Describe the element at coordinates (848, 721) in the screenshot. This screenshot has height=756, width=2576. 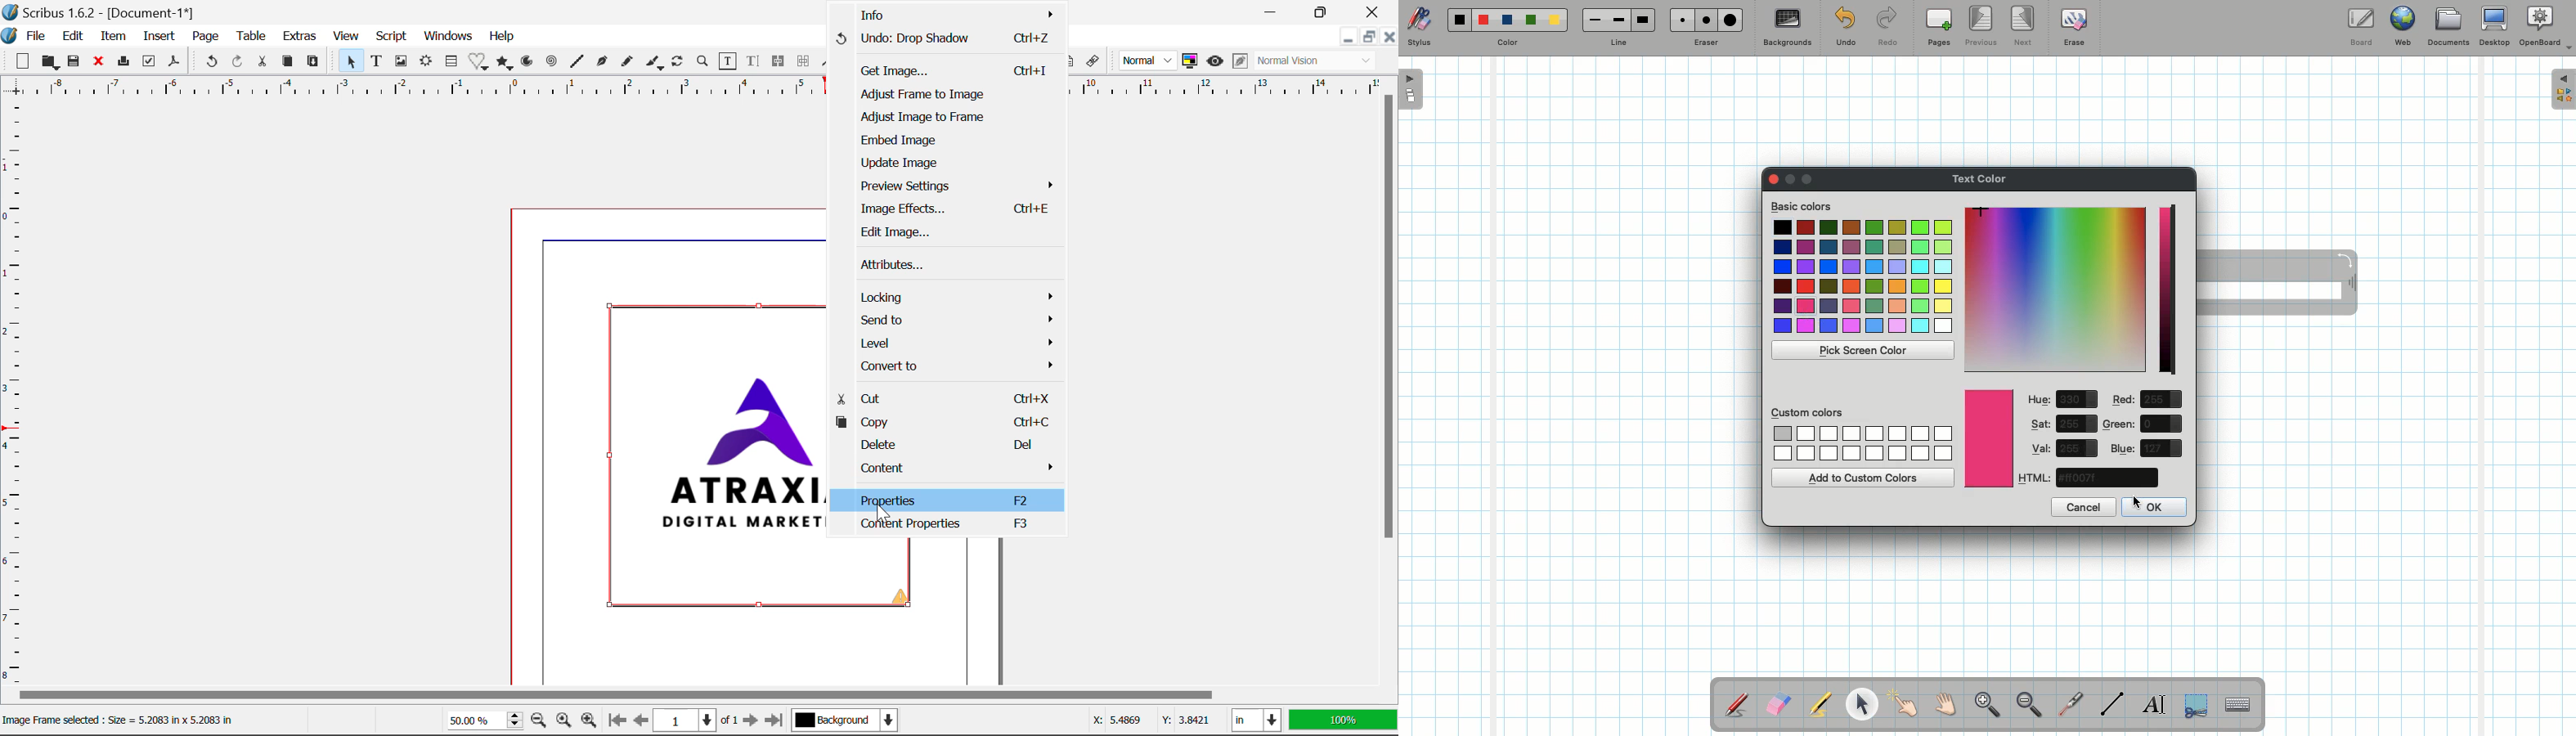
I see `Background` at that location.